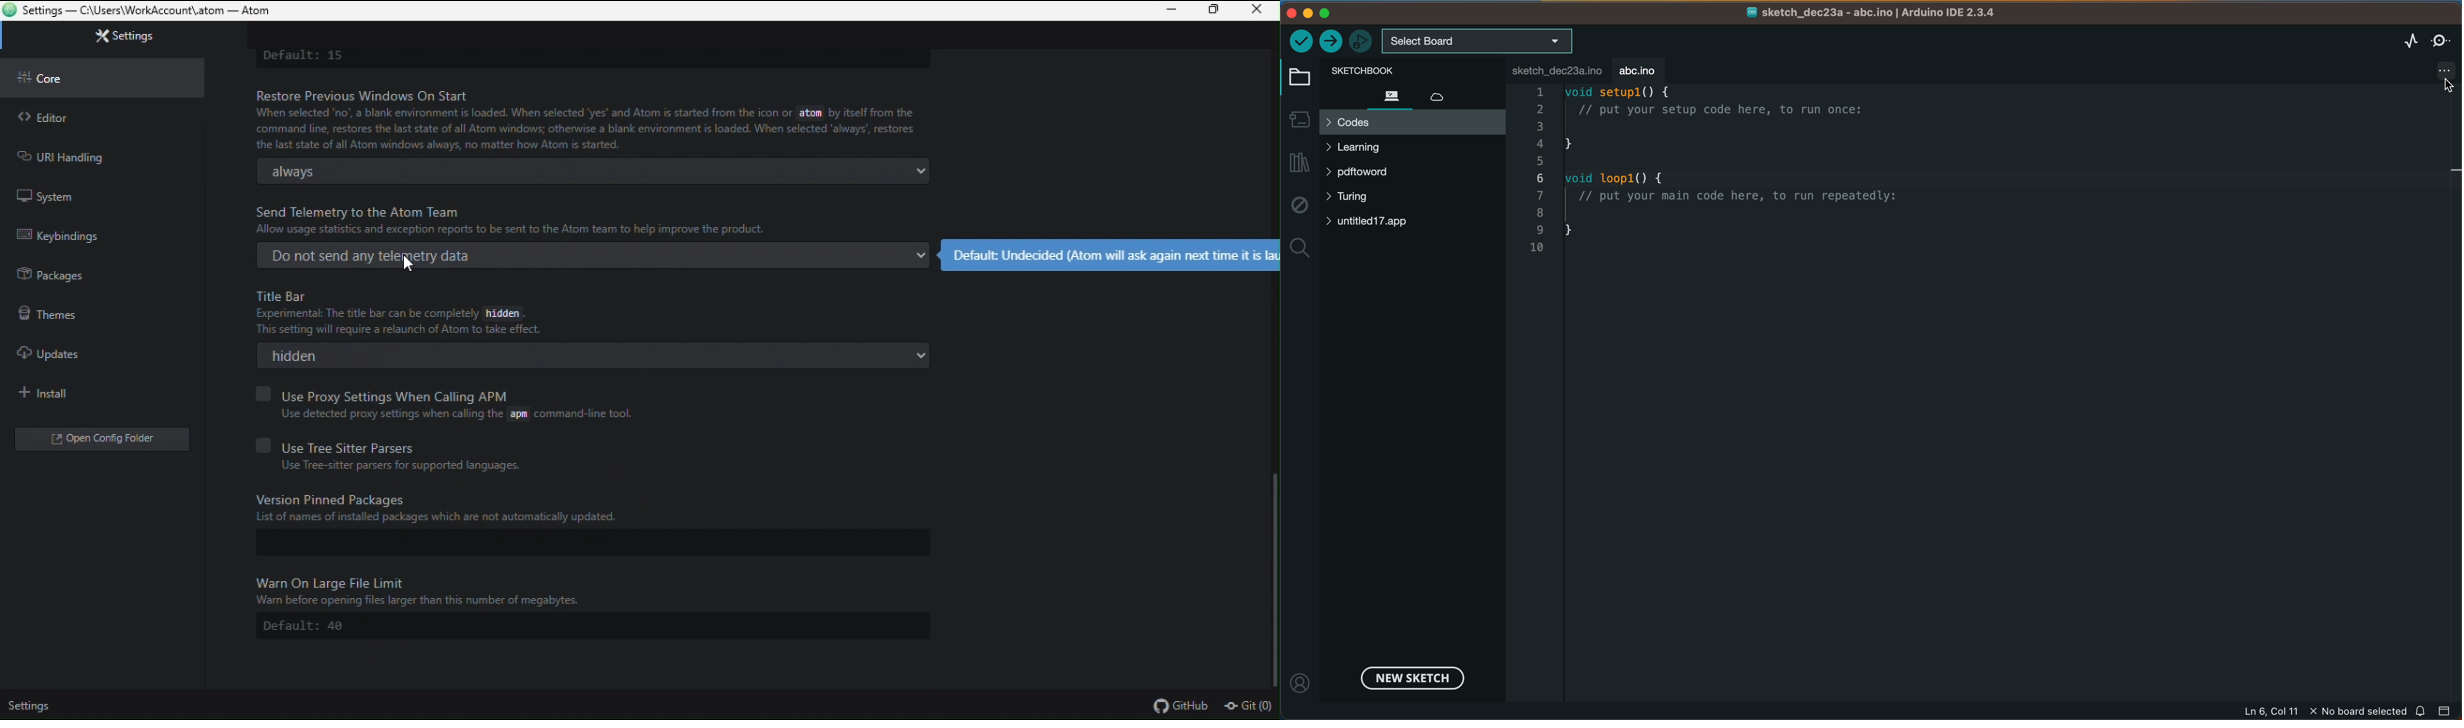  What do you see at coordinates (600, 172) in the screenshot?
I see `always` at bounding box center [600, 172].